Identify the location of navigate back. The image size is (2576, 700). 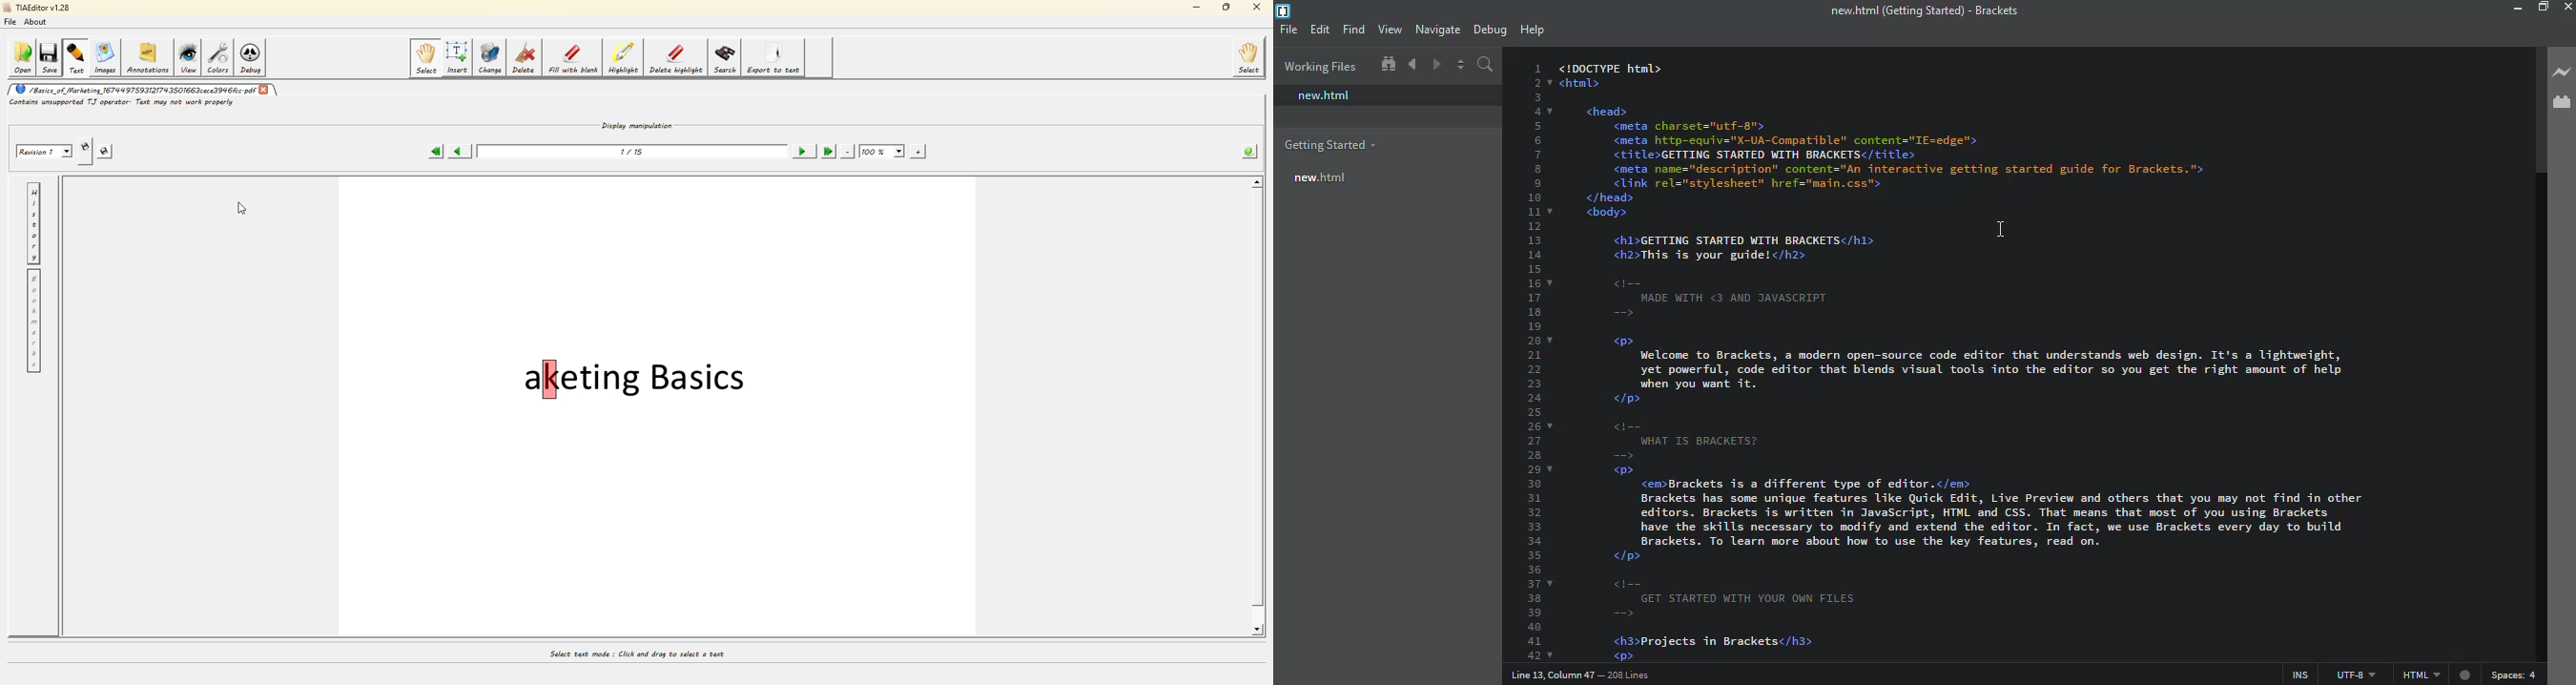
(1413, 65).